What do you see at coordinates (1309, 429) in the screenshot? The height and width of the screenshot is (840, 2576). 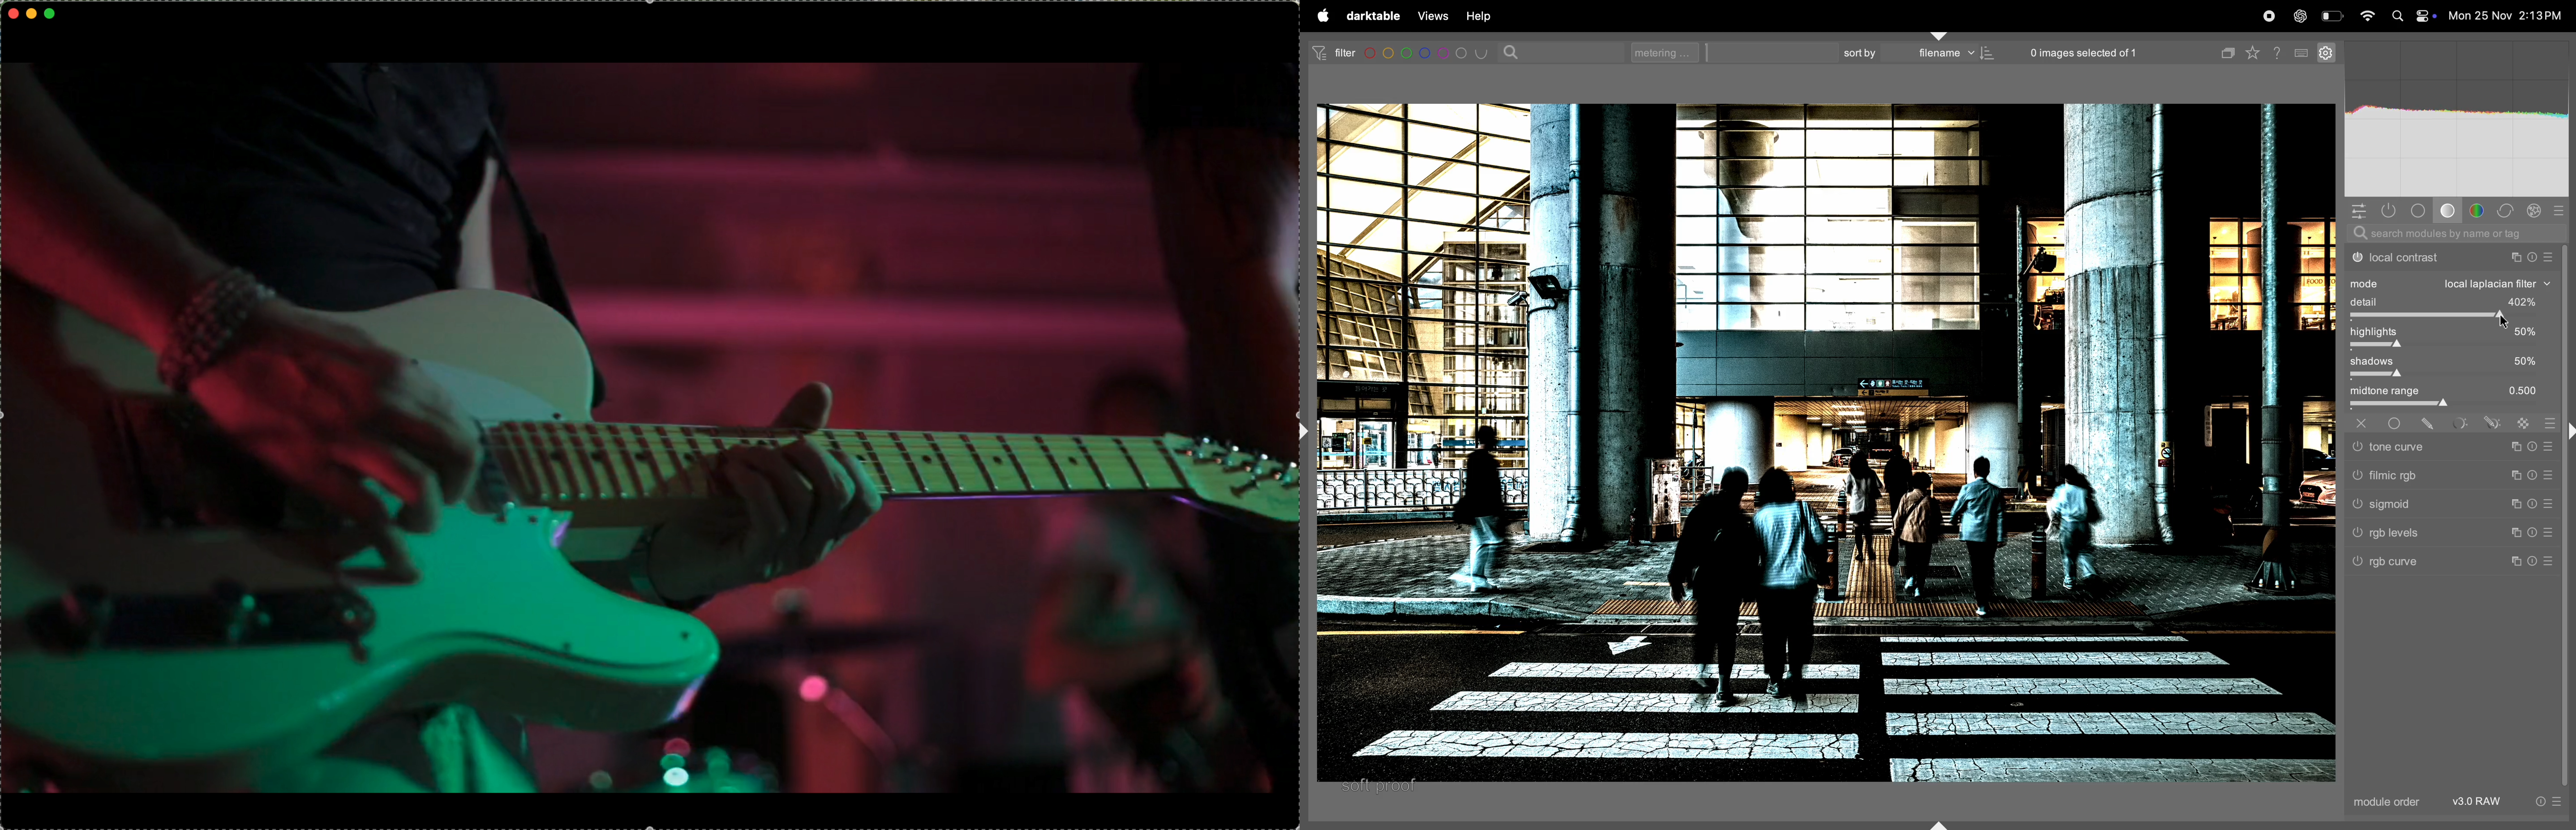 I see `shift+ctrl+l` at bounding box center [1309, 429].